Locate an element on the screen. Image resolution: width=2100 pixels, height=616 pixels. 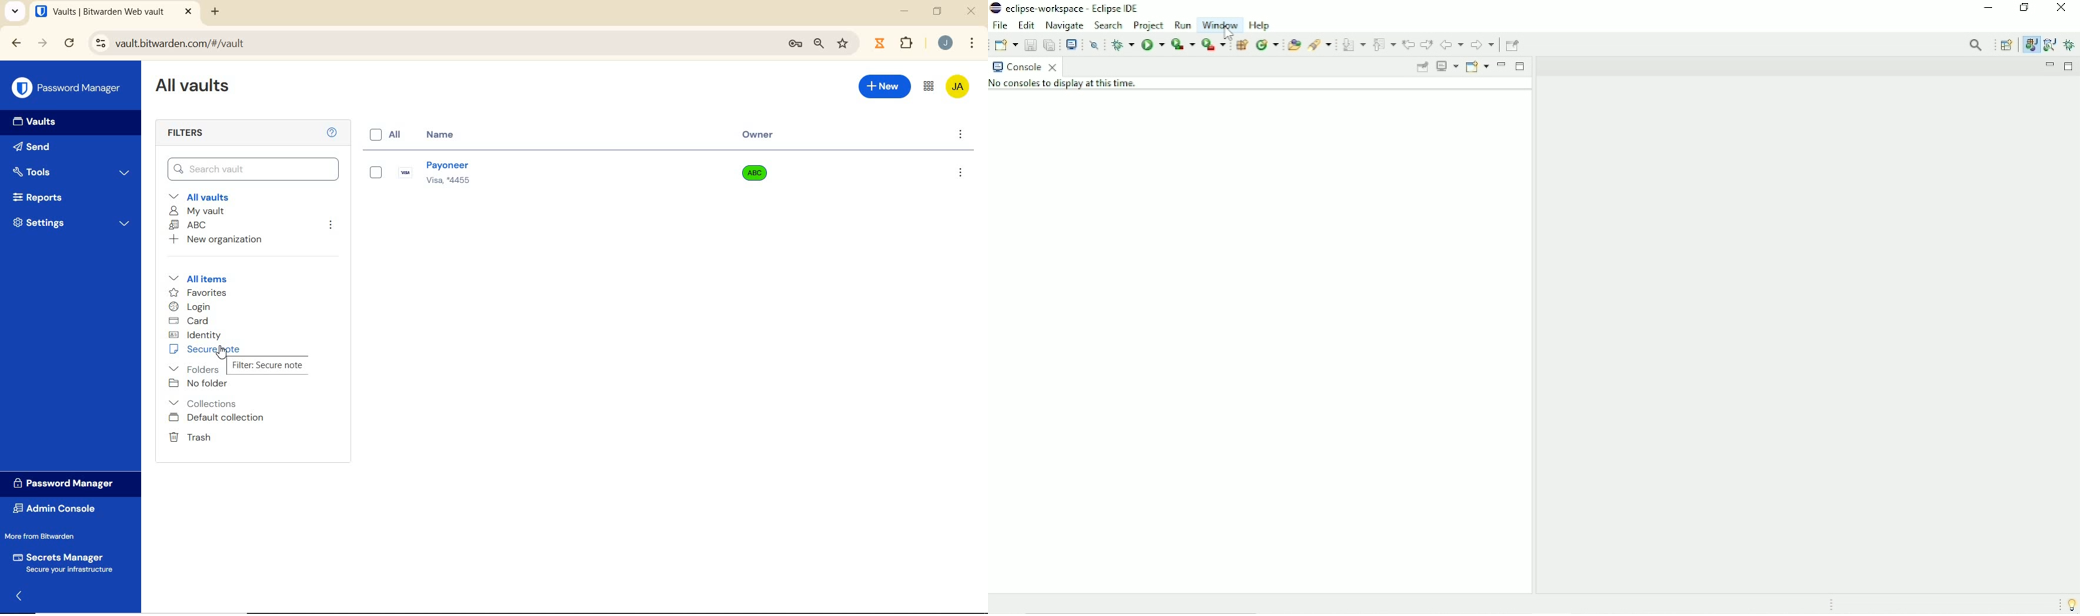
close is located at coordinates (971, 11).